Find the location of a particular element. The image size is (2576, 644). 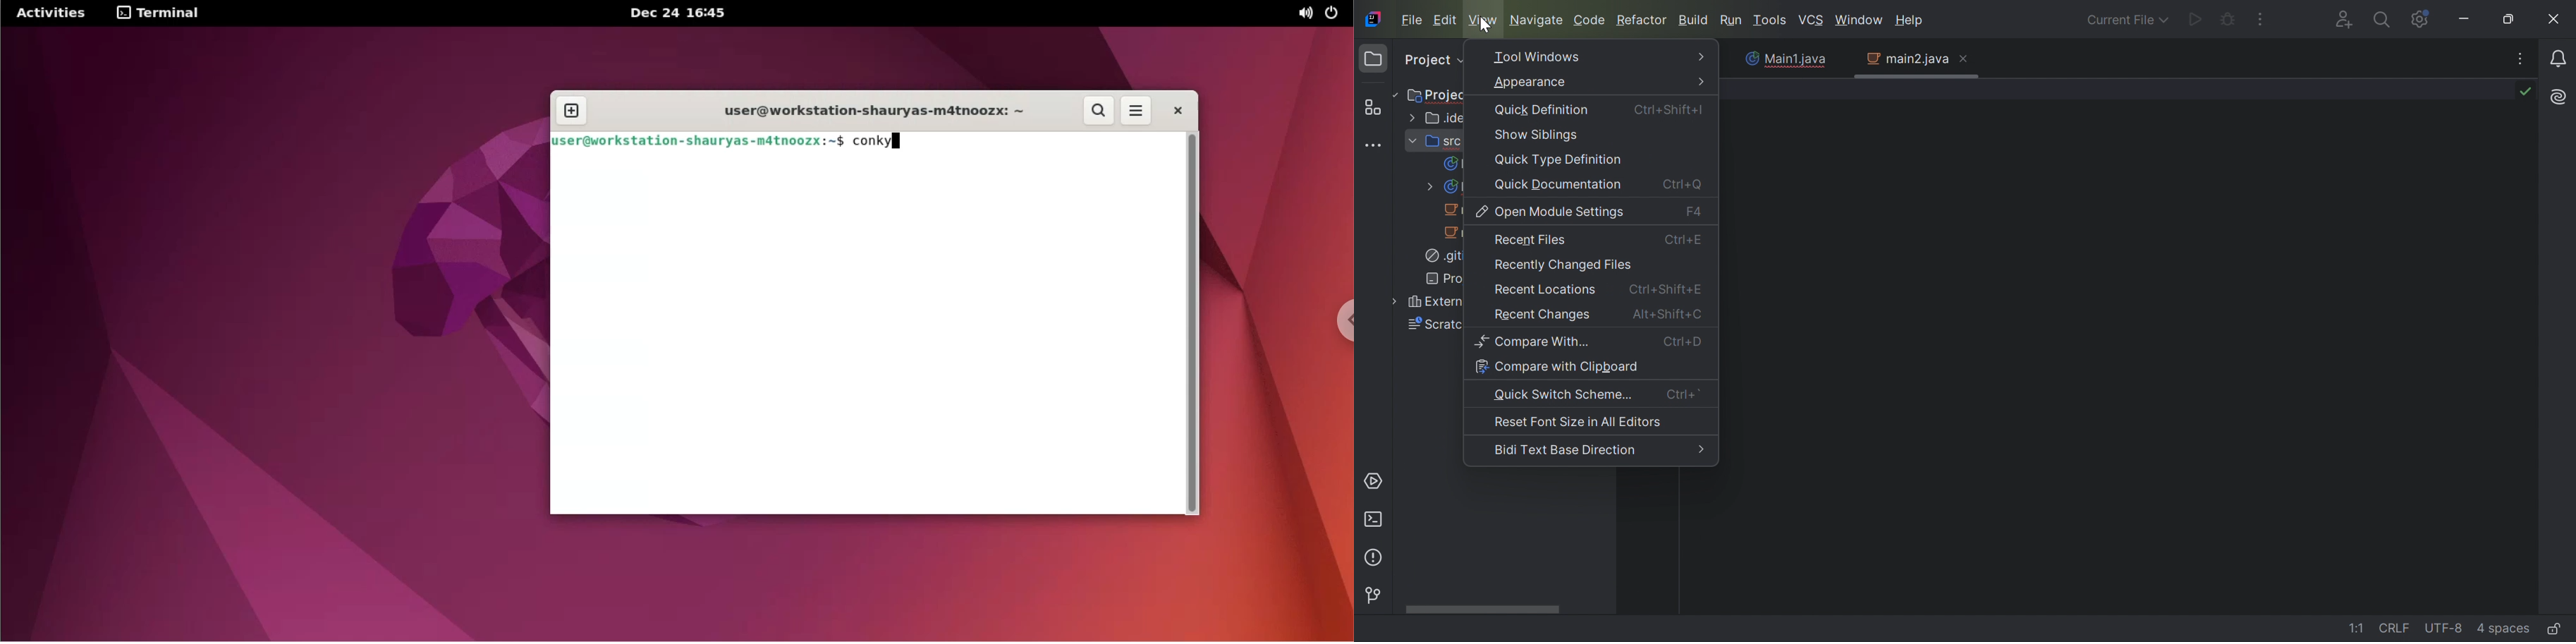

Window is located at coordinates (1859, 22).